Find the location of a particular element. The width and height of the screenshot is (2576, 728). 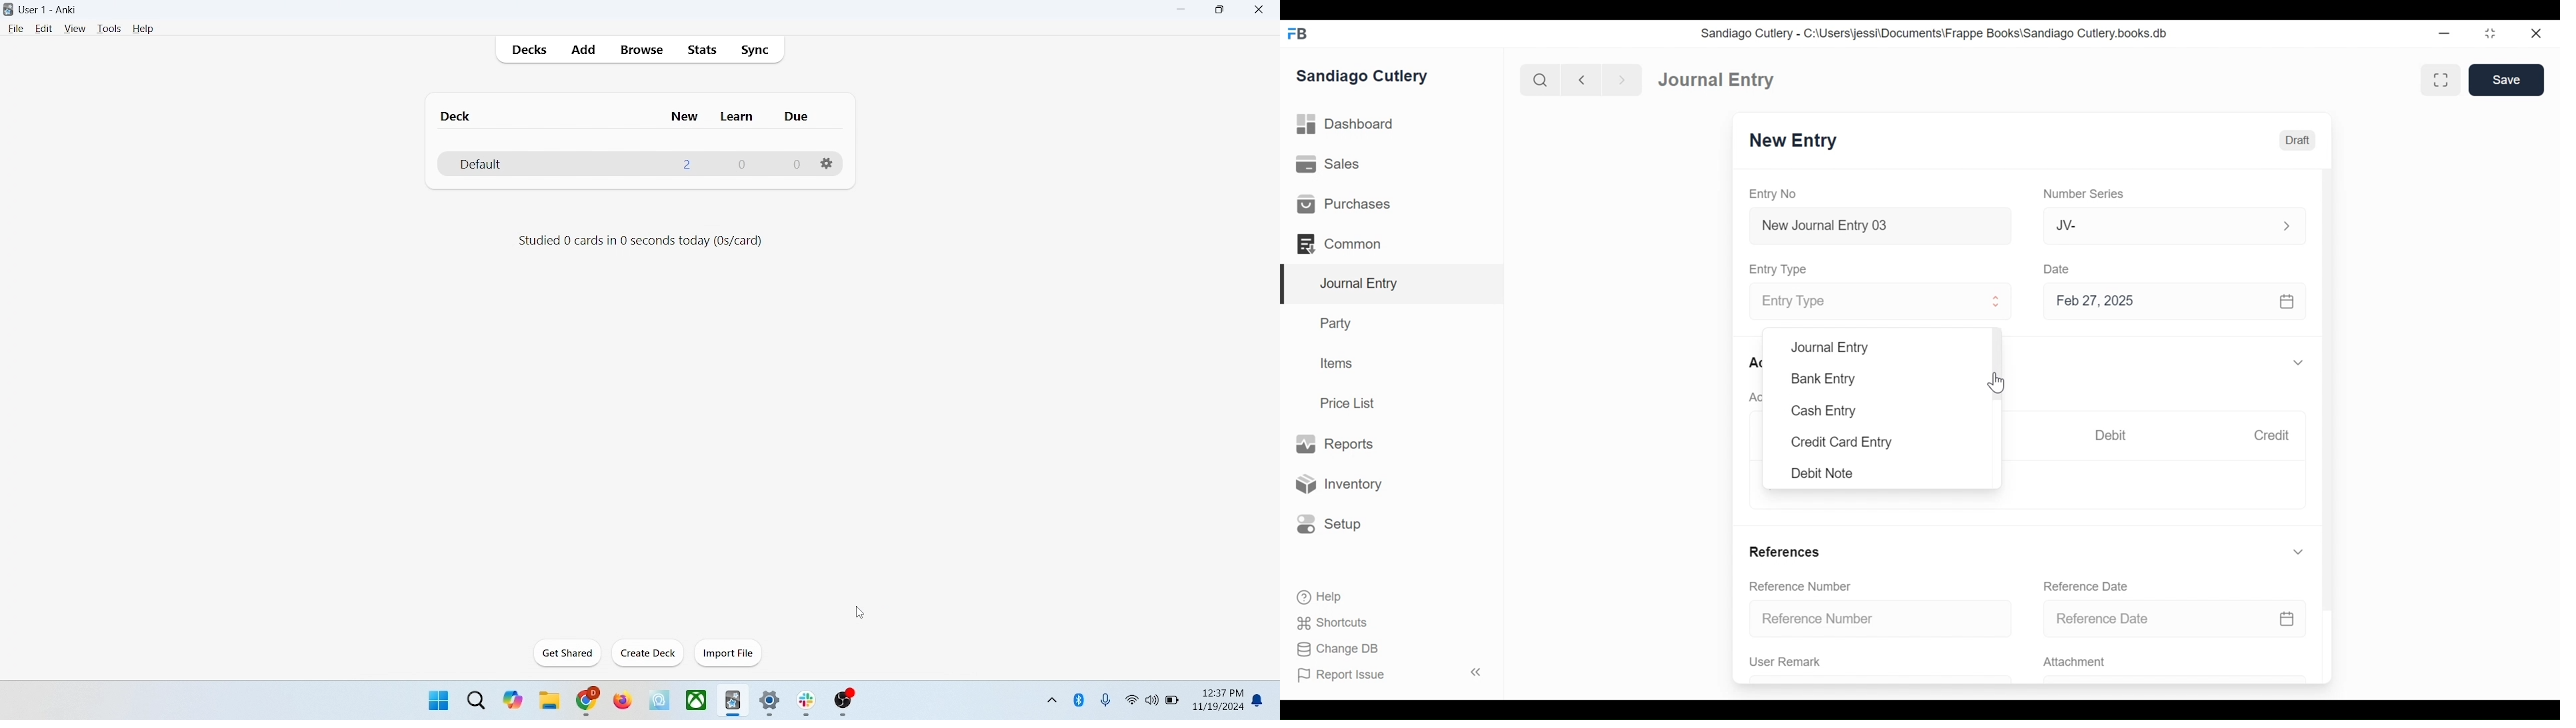

get shared is located at coordinates (569, 654).